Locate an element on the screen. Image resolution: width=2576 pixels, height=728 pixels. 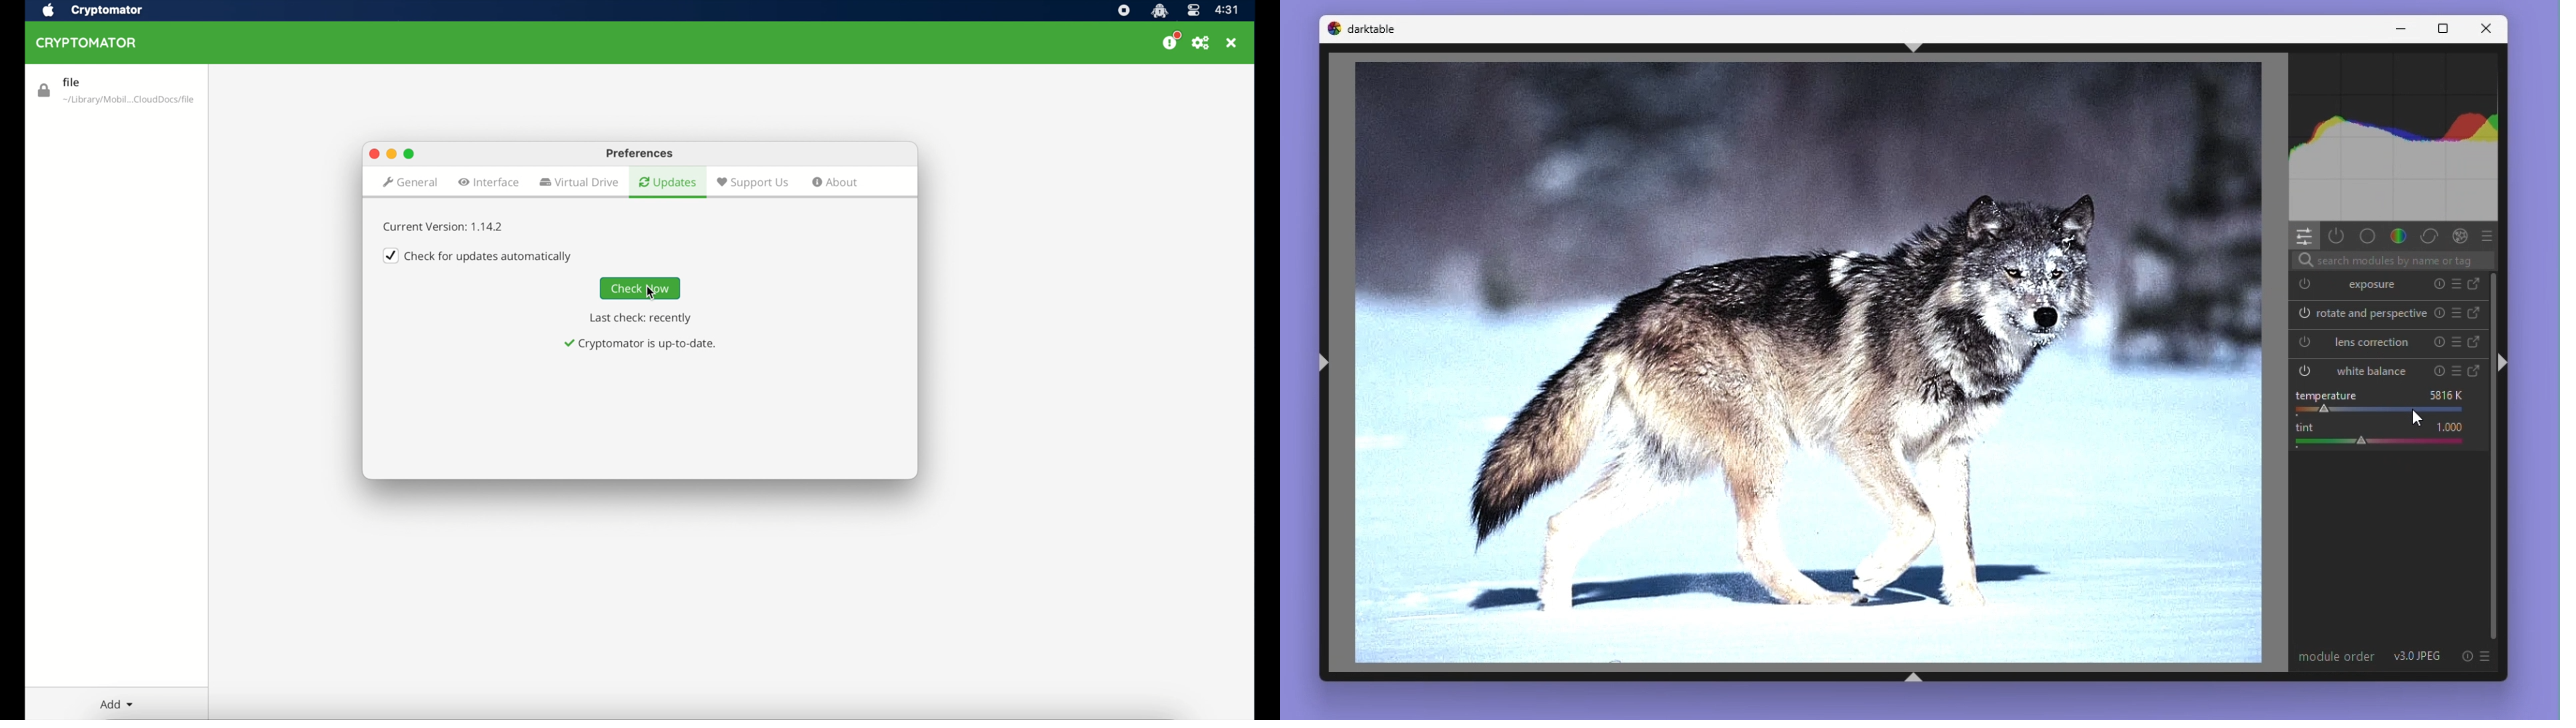
Close is located at coordinates (2491, 29).